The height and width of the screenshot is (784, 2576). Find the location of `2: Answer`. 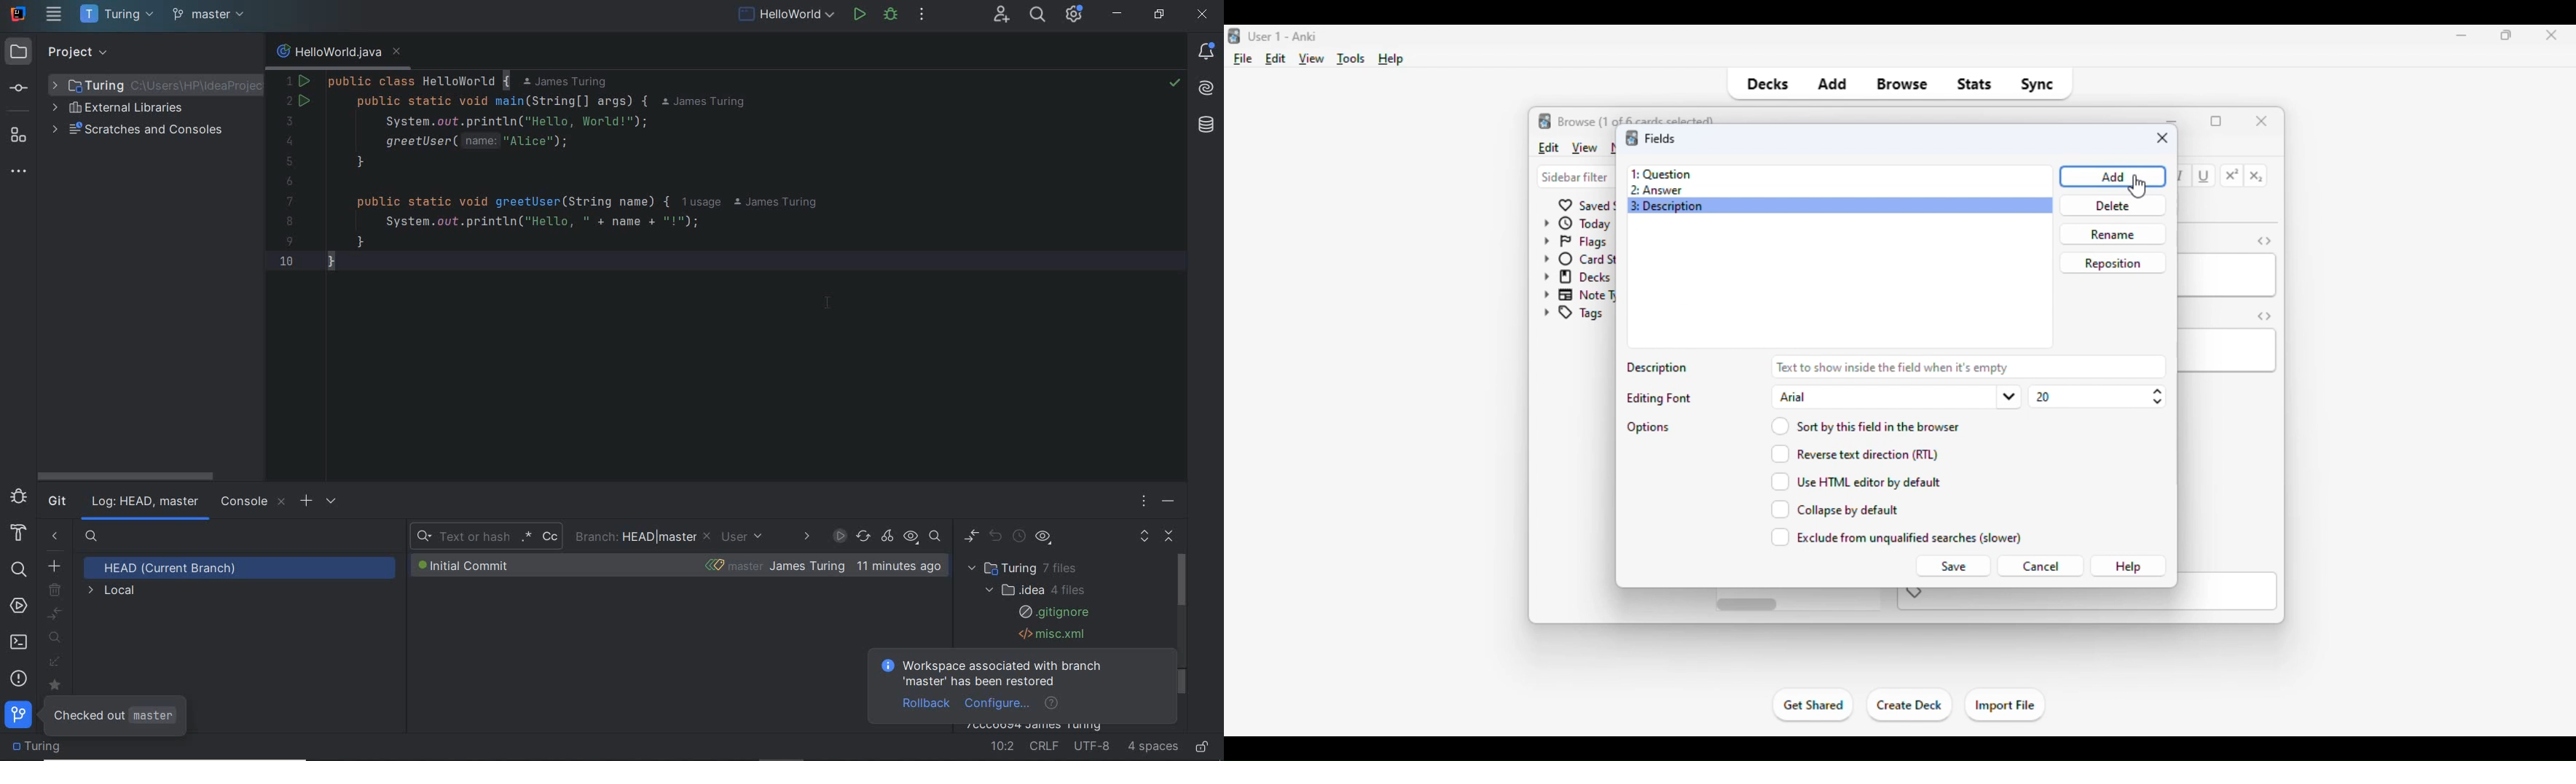

2: Answer is located at coordinates (1656, 191).